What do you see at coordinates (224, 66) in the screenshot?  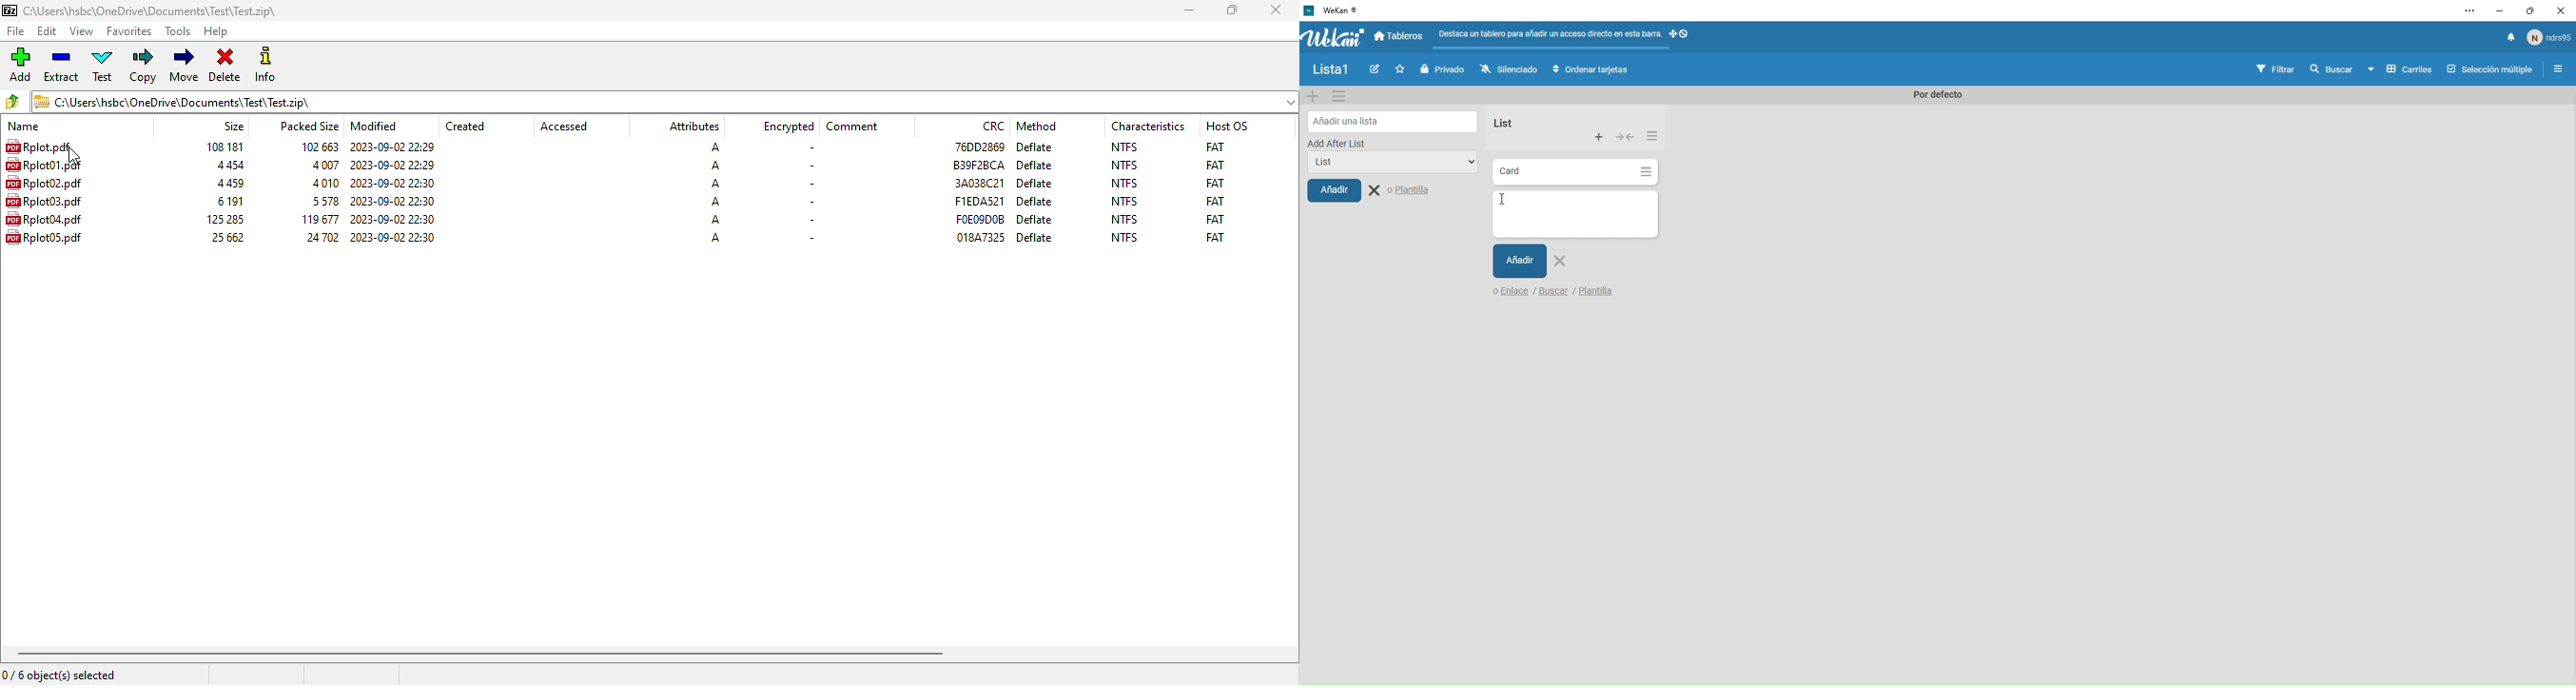 I see `delete` at bounding box center [224, 66].